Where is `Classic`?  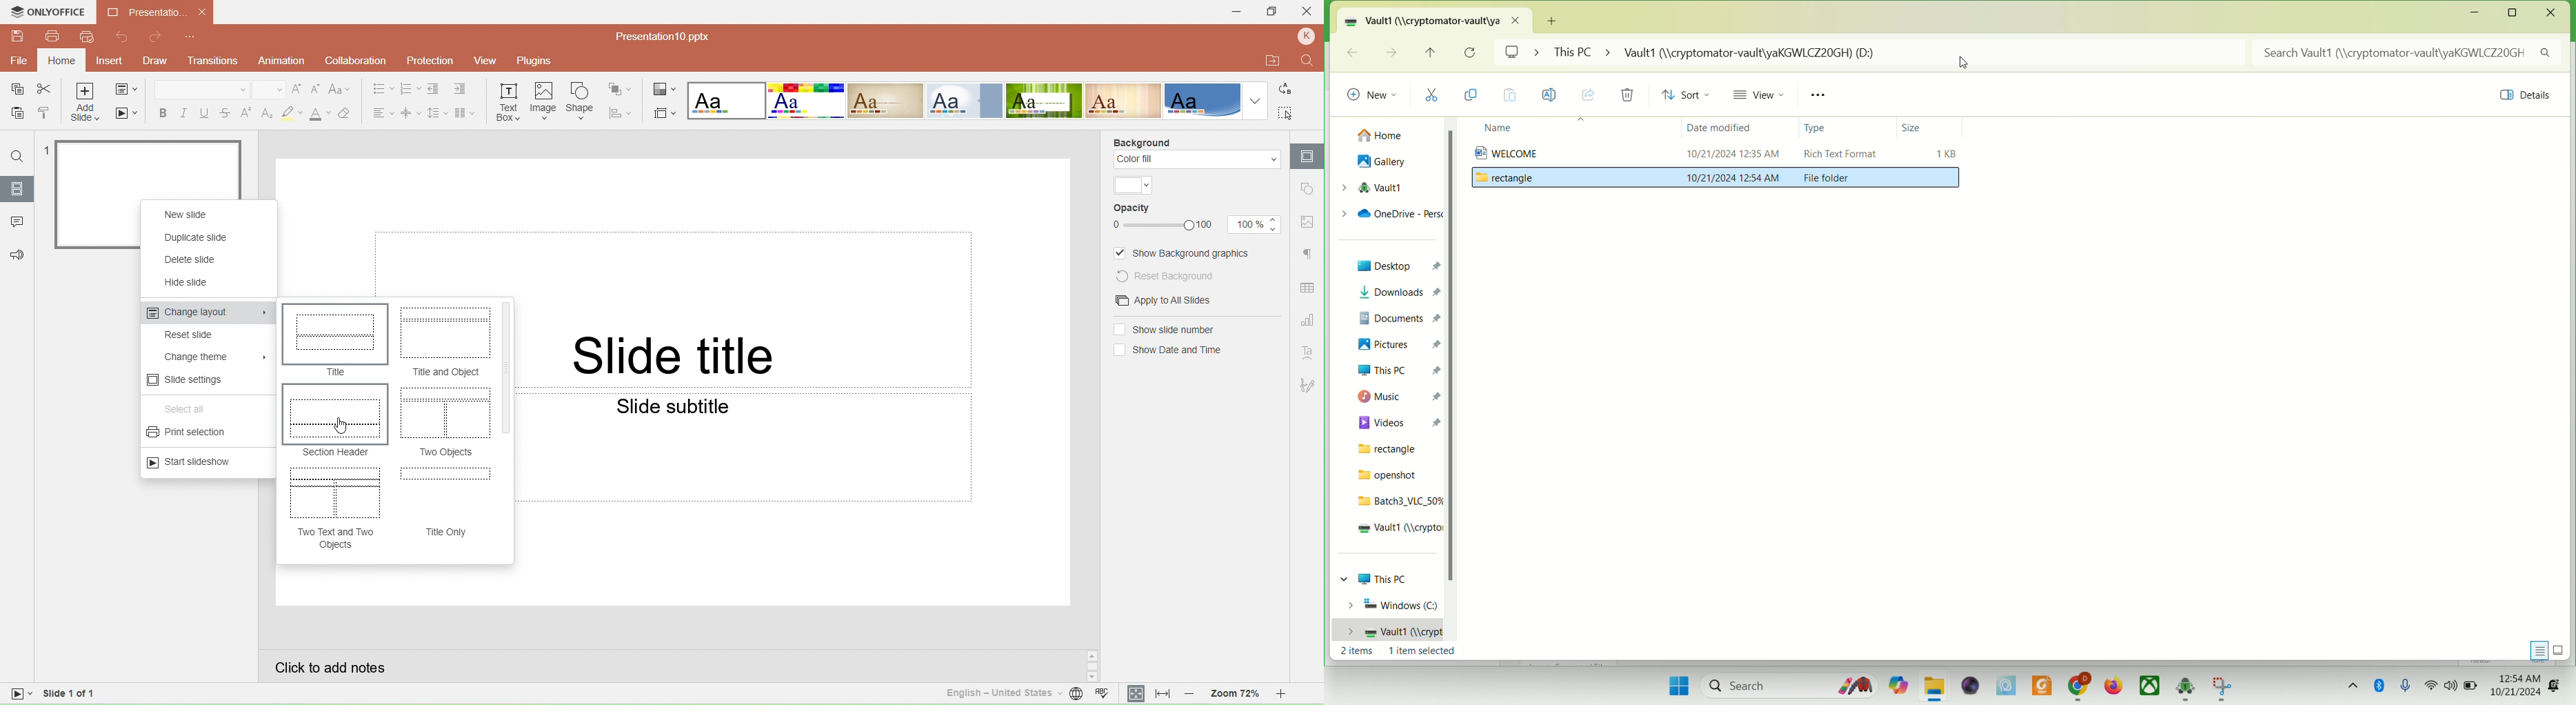
Classic is located at coordinates (885, 101).